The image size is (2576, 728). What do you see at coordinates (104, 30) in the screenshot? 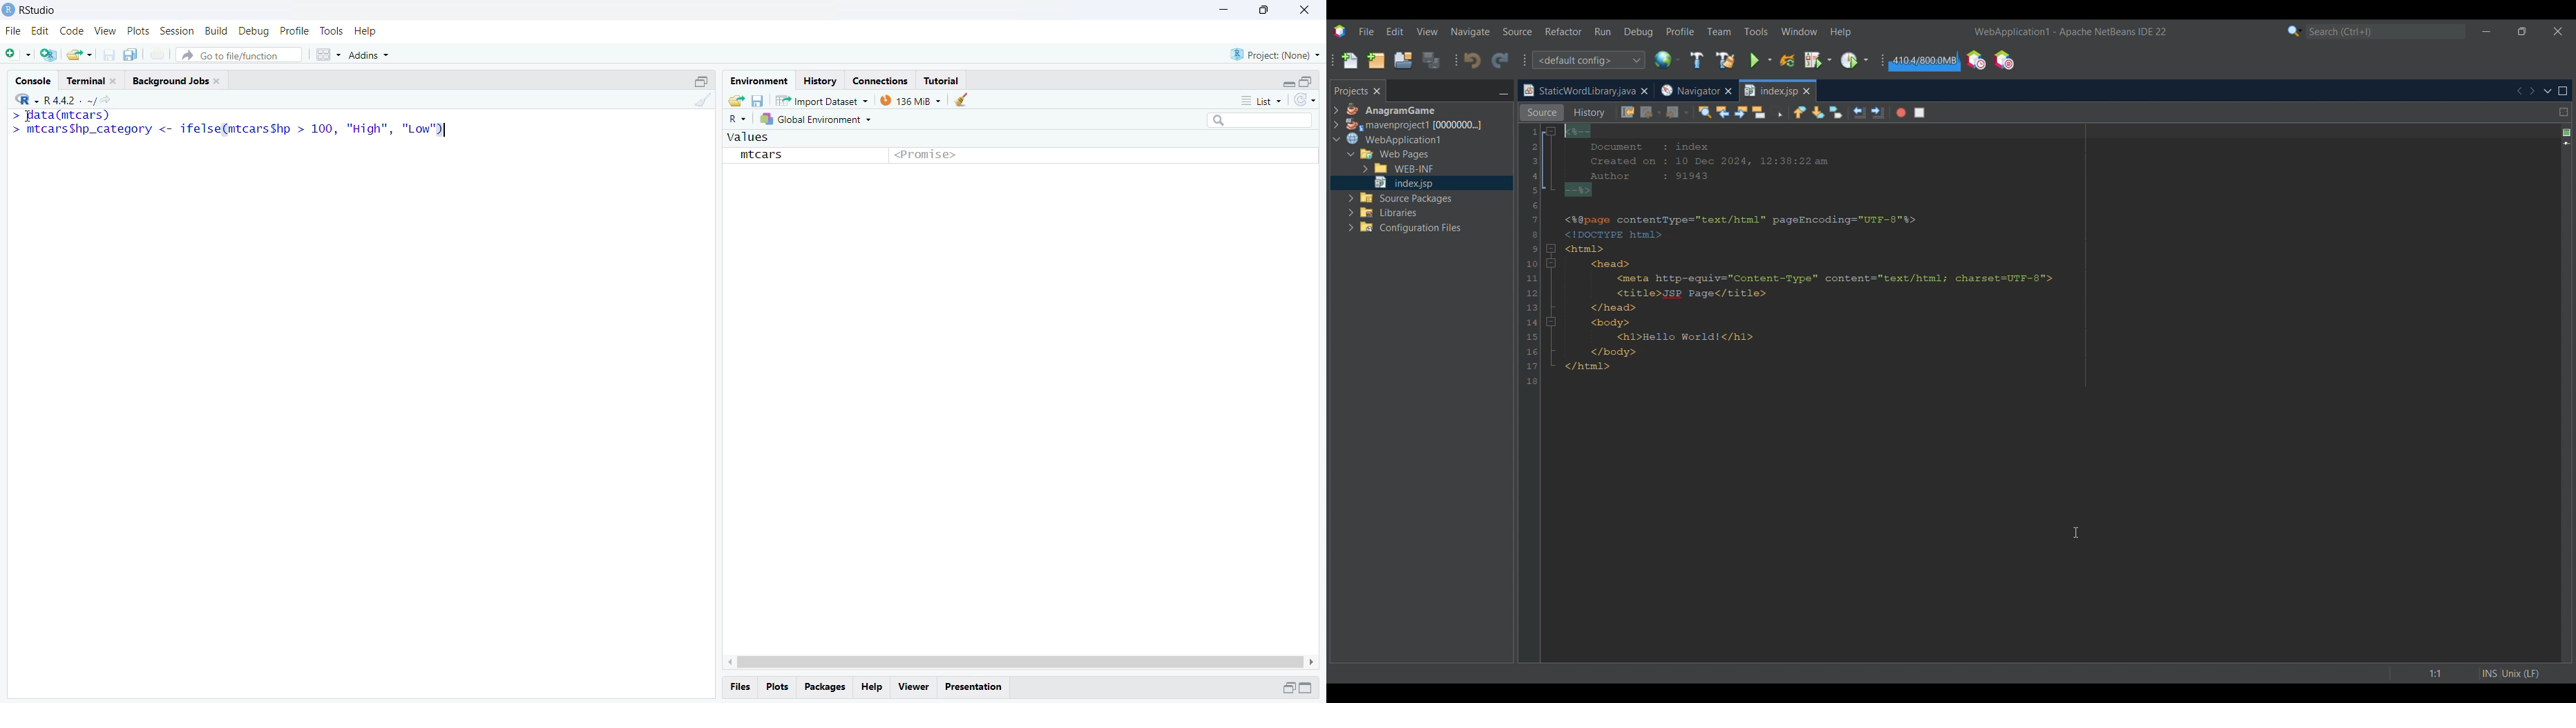
I see `View` at bounding box center [104, 30].